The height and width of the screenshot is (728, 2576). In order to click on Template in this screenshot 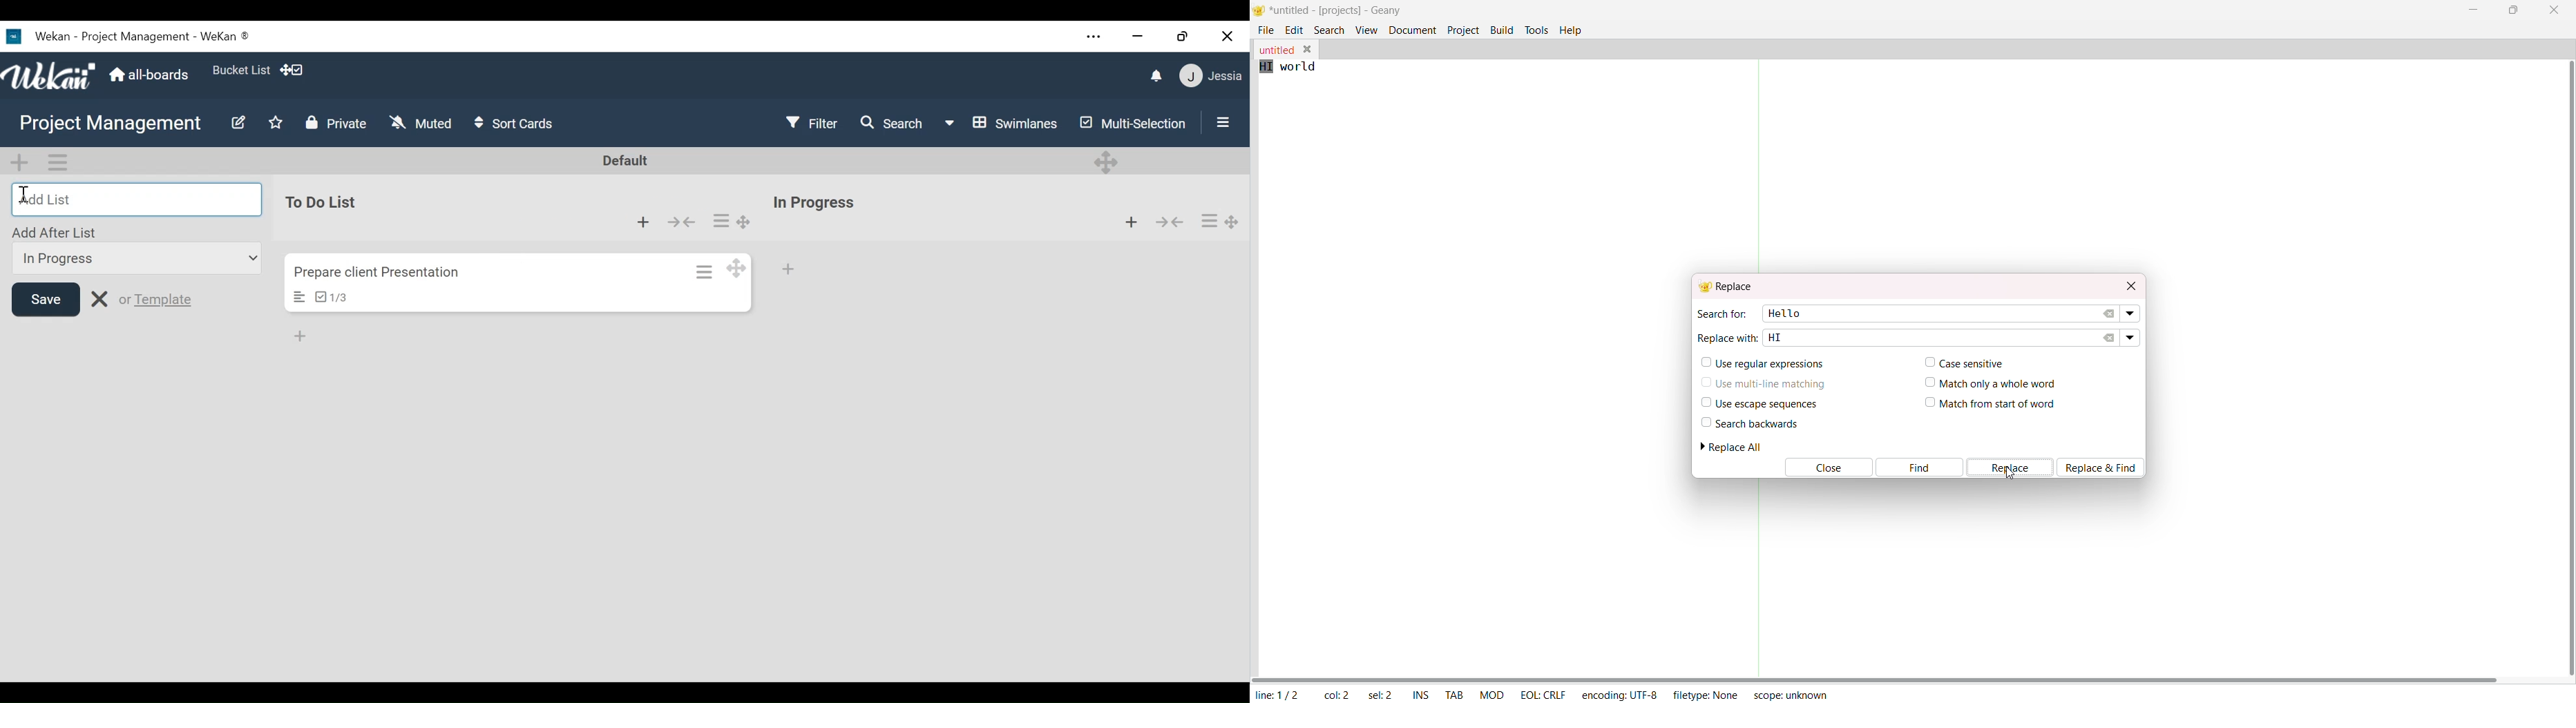, I will do `click(167, 301)`.